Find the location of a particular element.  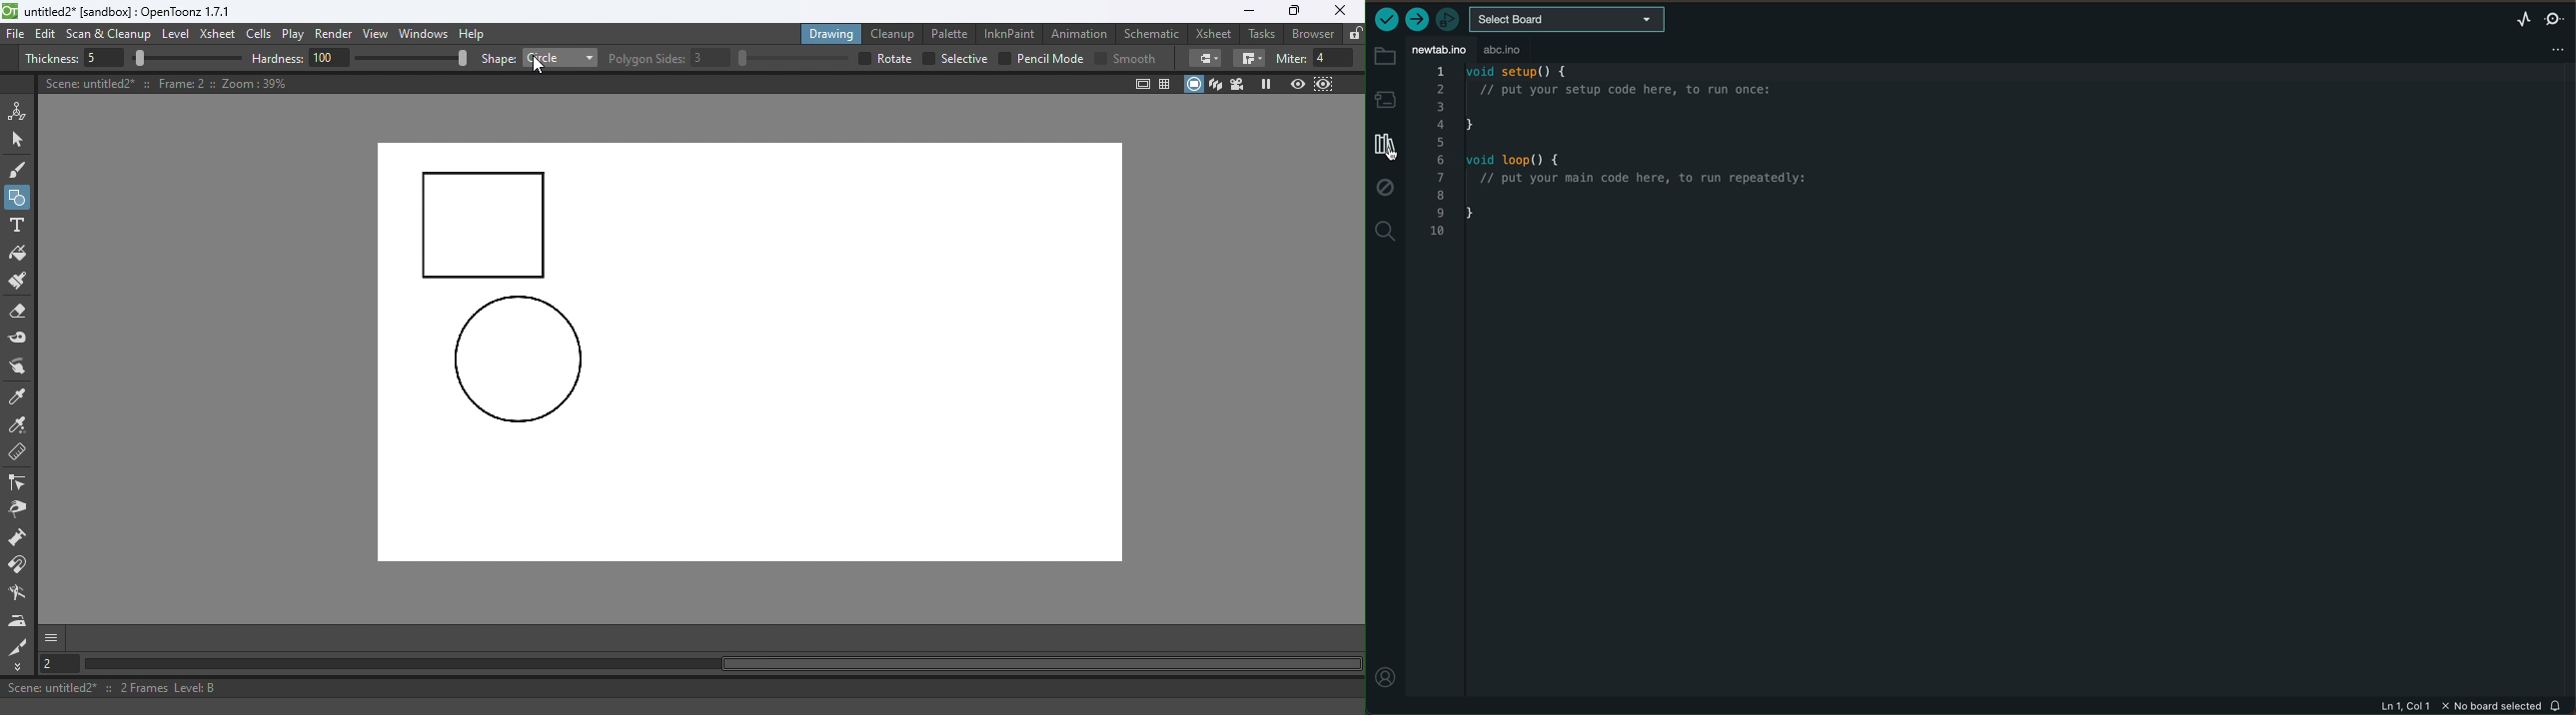

checkbox is located at coordinates (927, 59).